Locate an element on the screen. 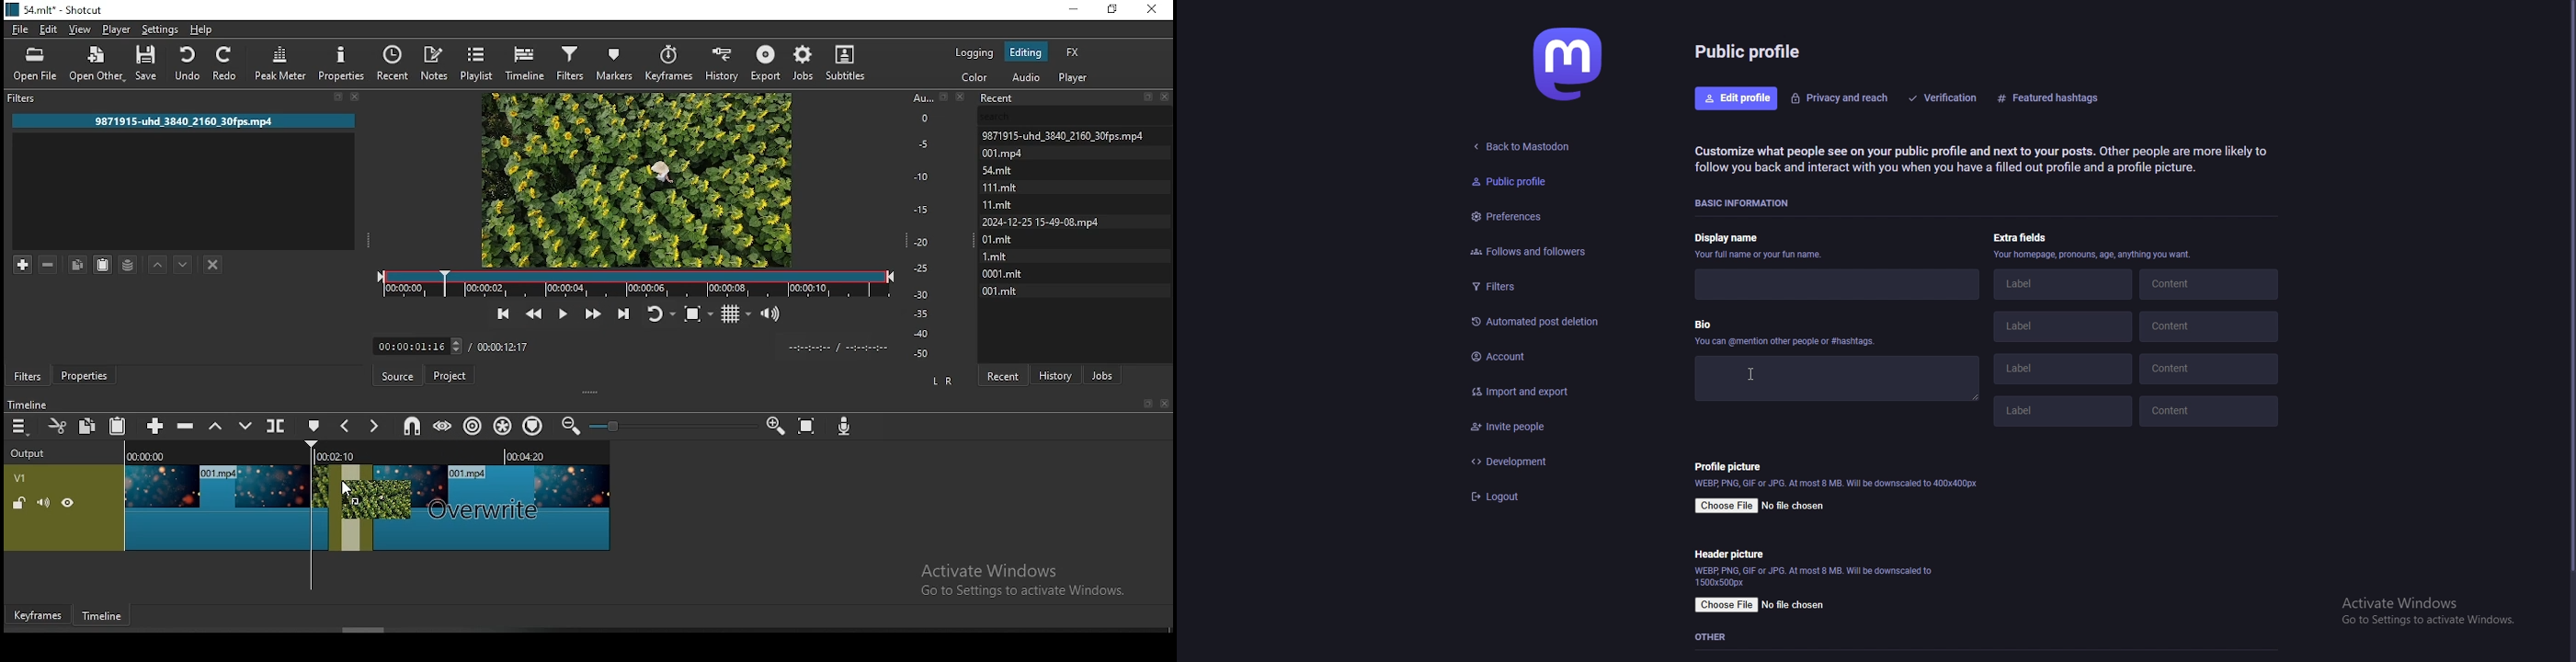 This screenshot has width=2576, height=672. scale is located at coordinates (927, 223).